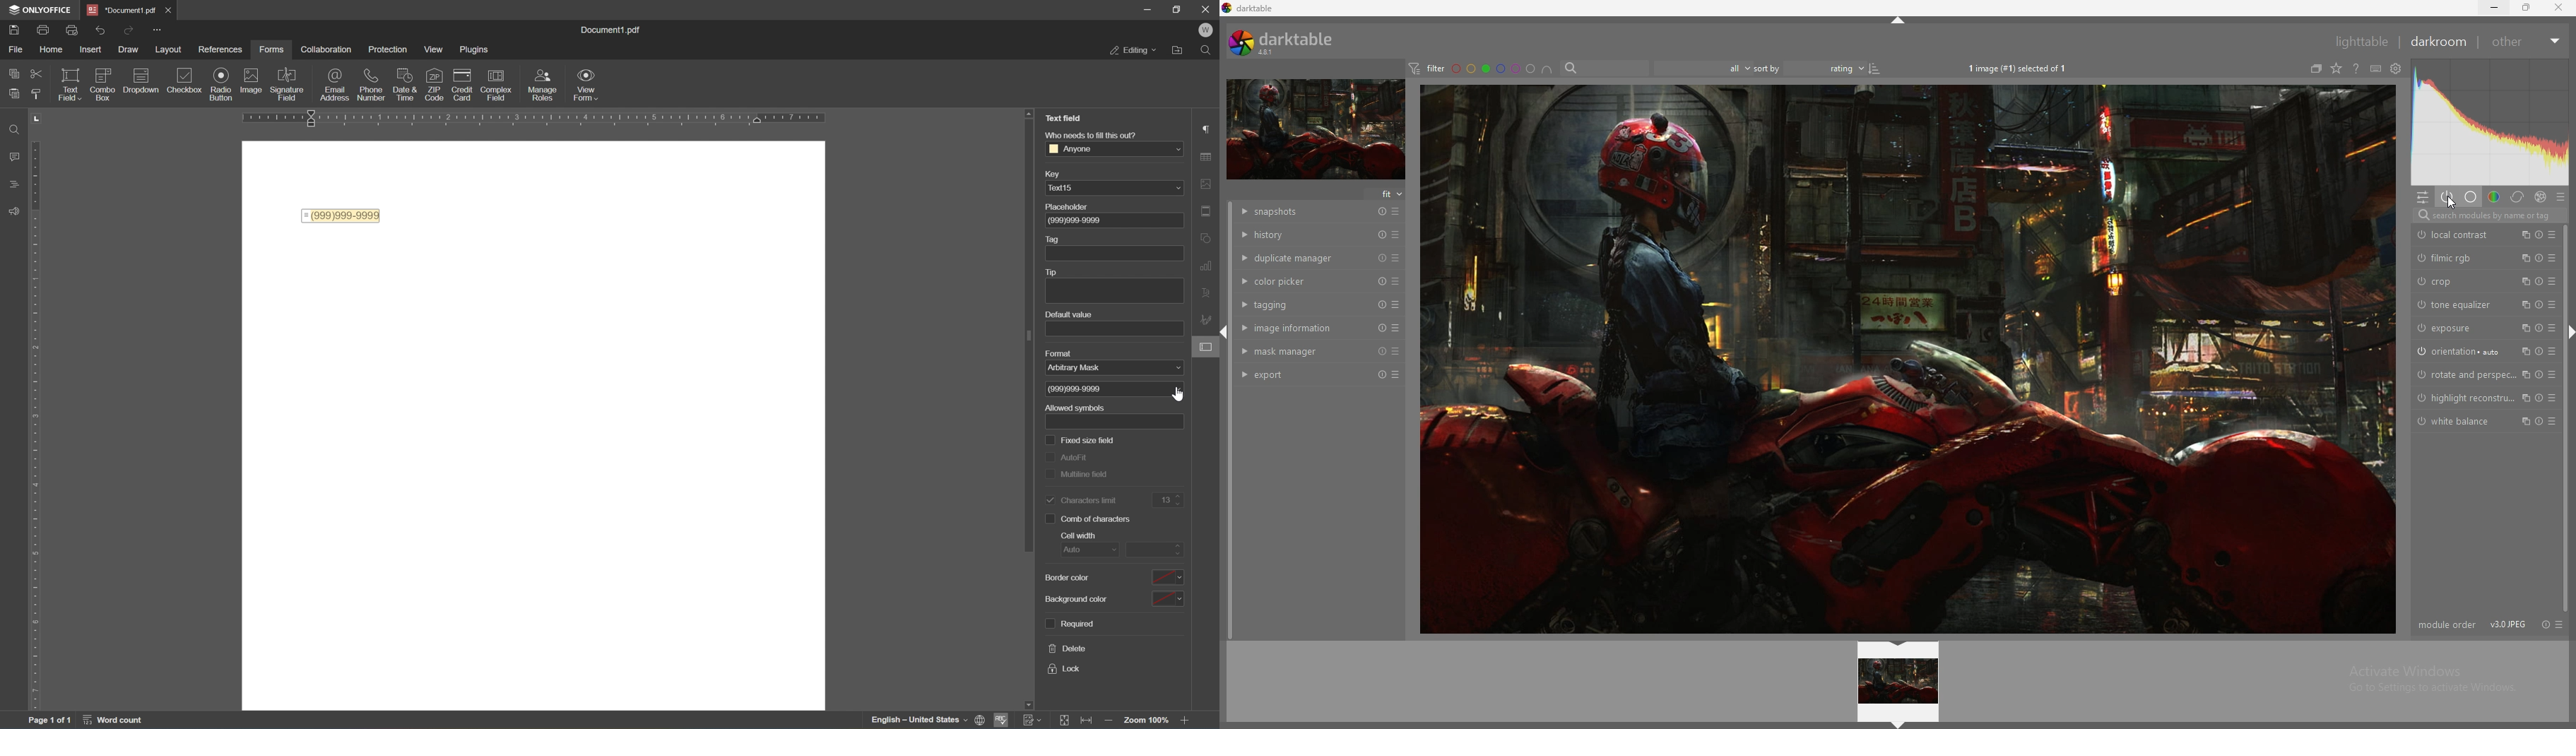 Image resolution: width=2576 pixels, height=756 pixels. What do you see at coordinates (1382, 351) in the screenshot?
I see `reset` at bounding box center [1382, 351].